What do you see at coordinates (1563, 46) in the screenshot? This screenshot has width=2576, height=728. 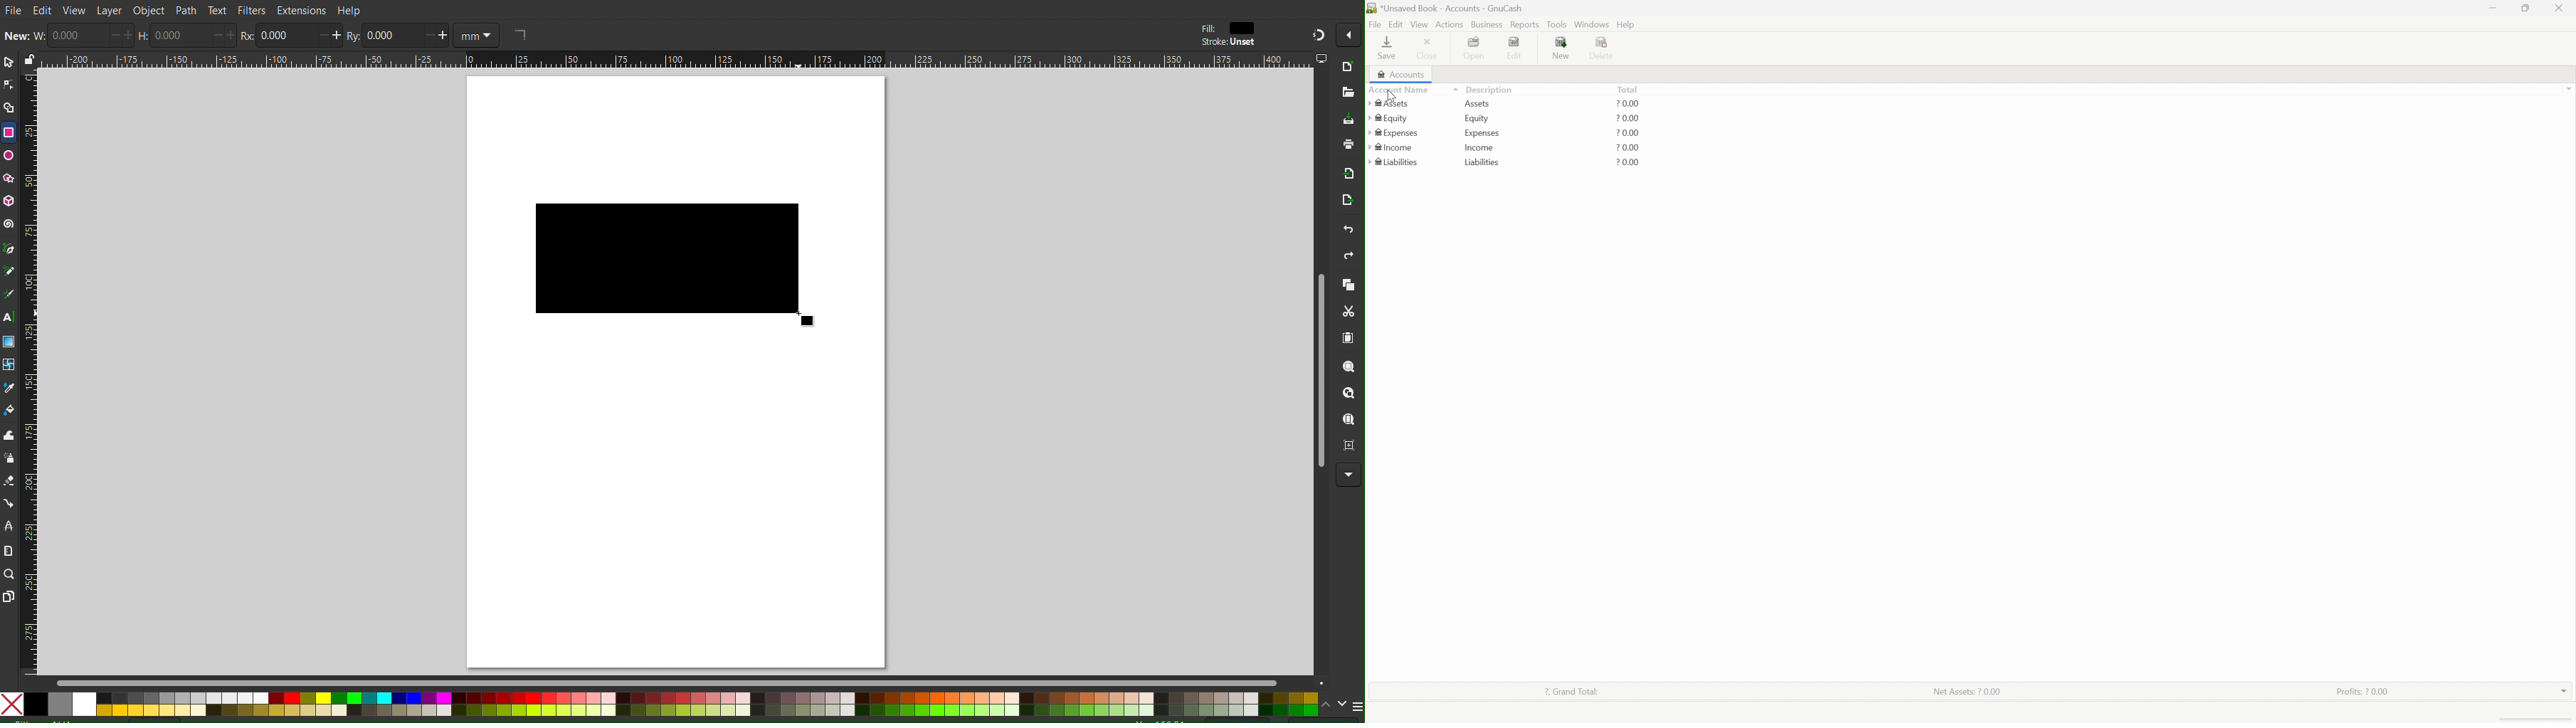 I see `New` at bounding box center [1563, 46].